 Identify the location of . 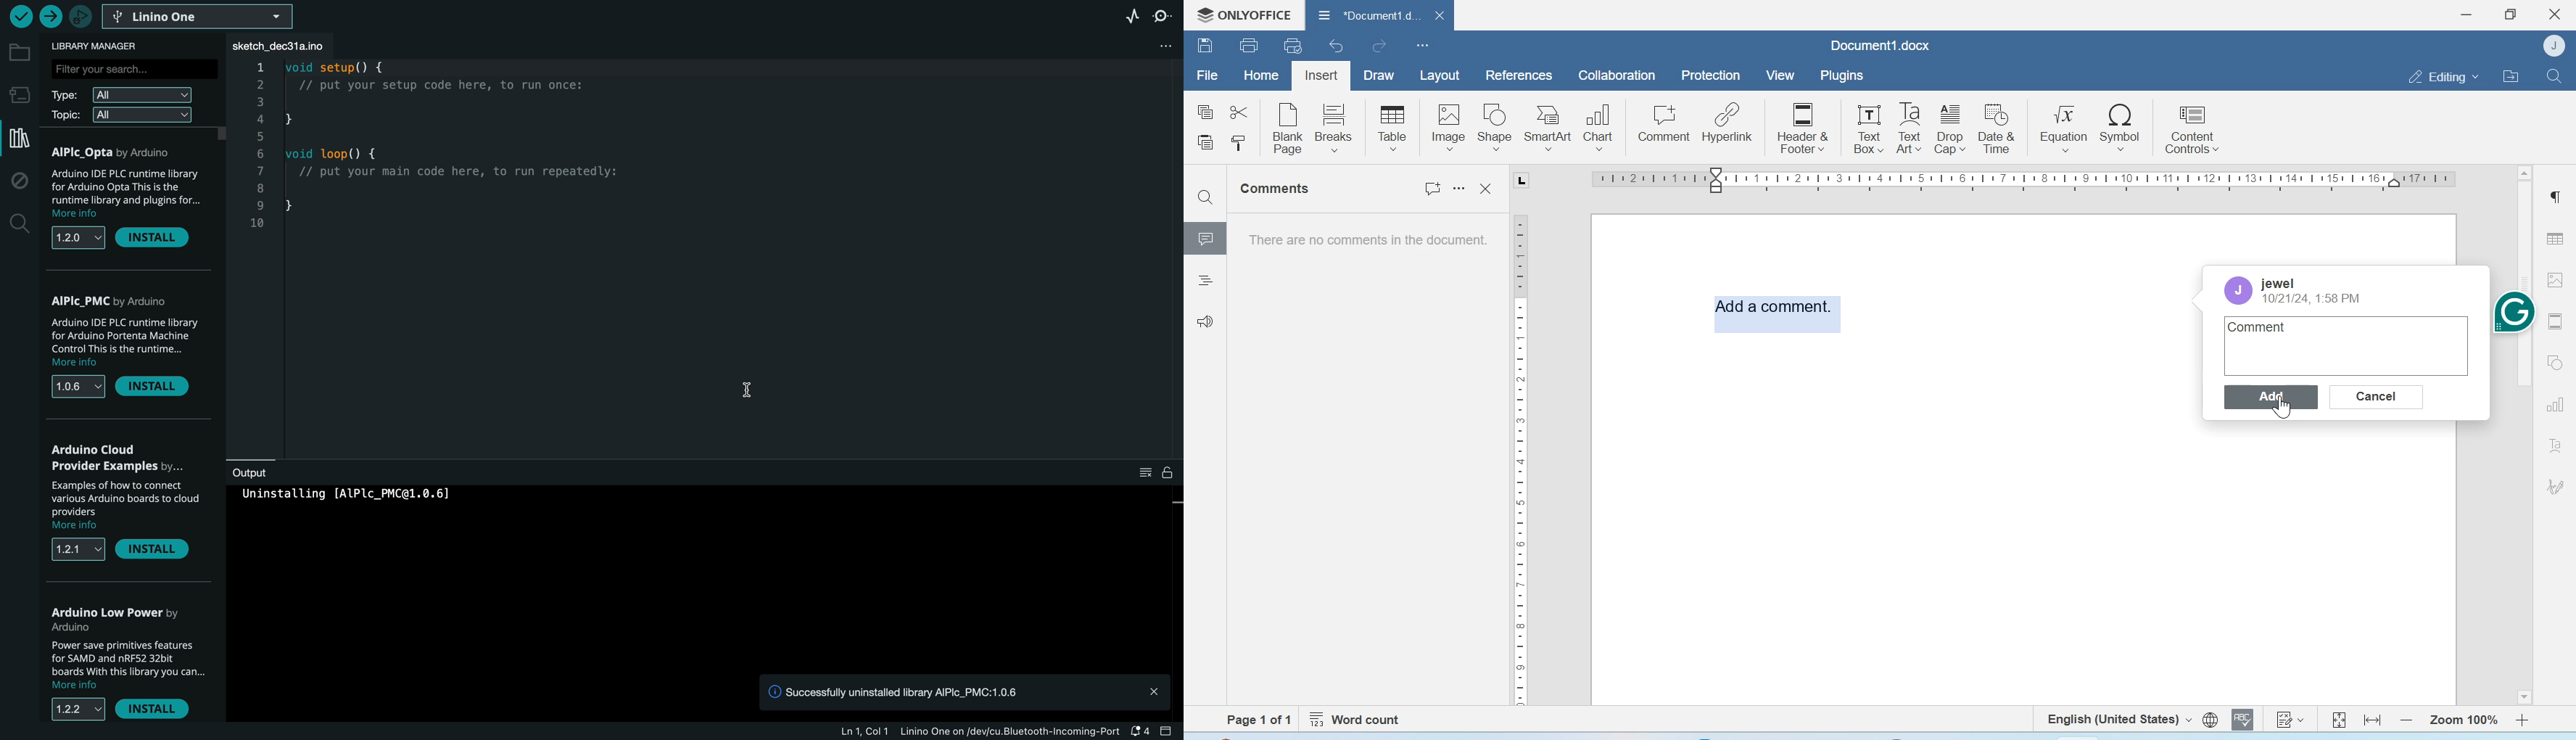
(2554, 46).